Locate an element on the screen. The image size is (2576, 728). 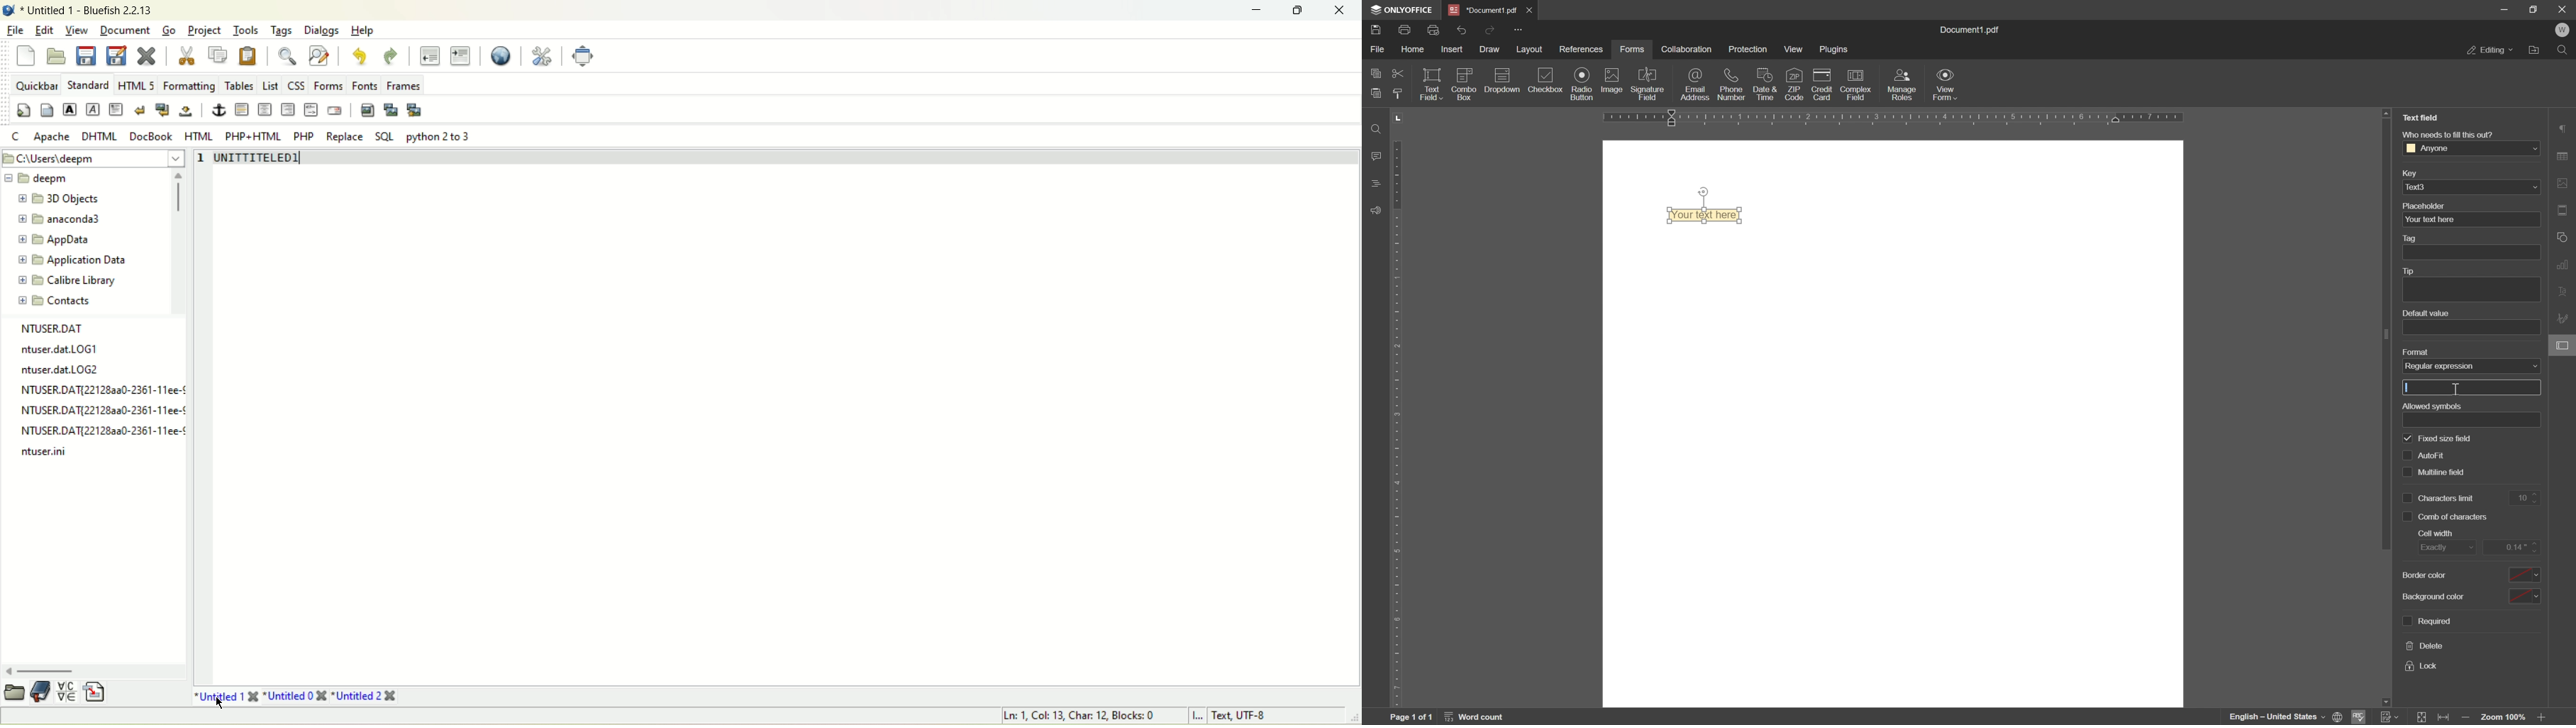
credit card is located at coordinates (1823, 84).